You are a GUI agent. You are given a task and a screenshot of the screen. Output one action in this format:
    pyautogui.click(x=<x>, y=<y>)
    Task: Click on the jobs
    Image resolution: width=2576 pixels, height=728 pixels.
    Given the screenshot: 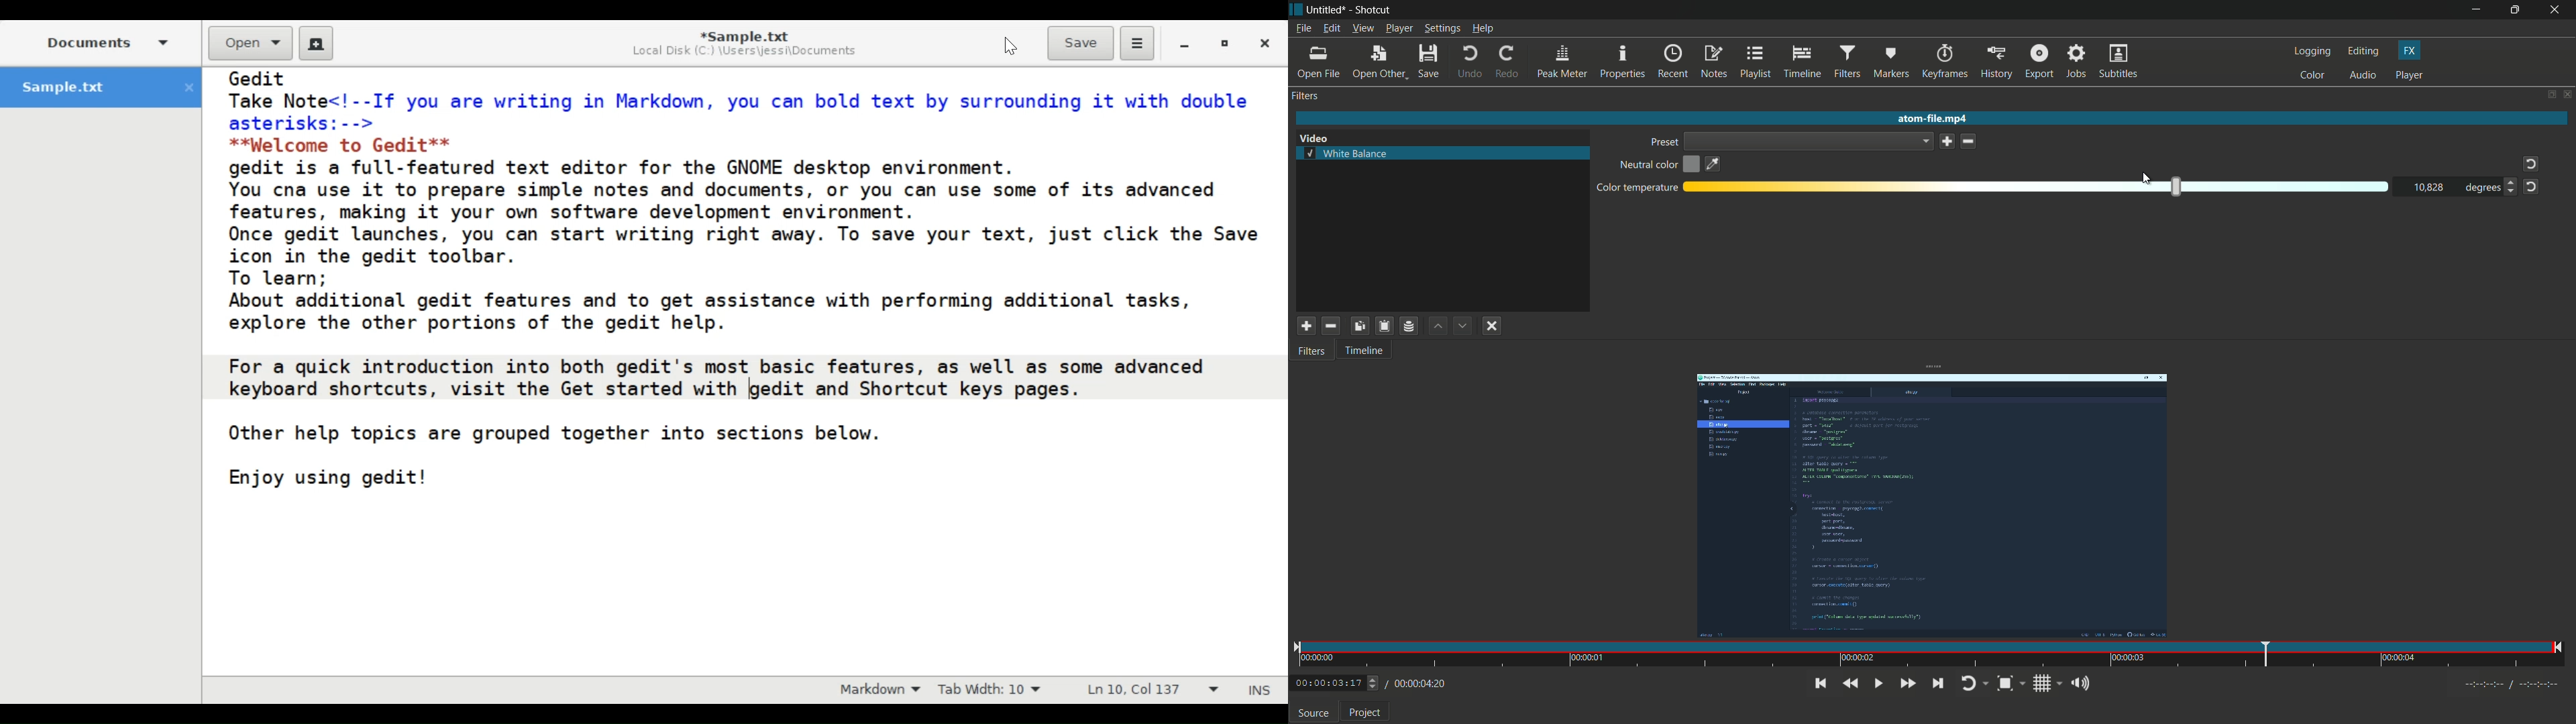 What is the action you would take?
    pyautogui.click(x=2078, y=60)
    